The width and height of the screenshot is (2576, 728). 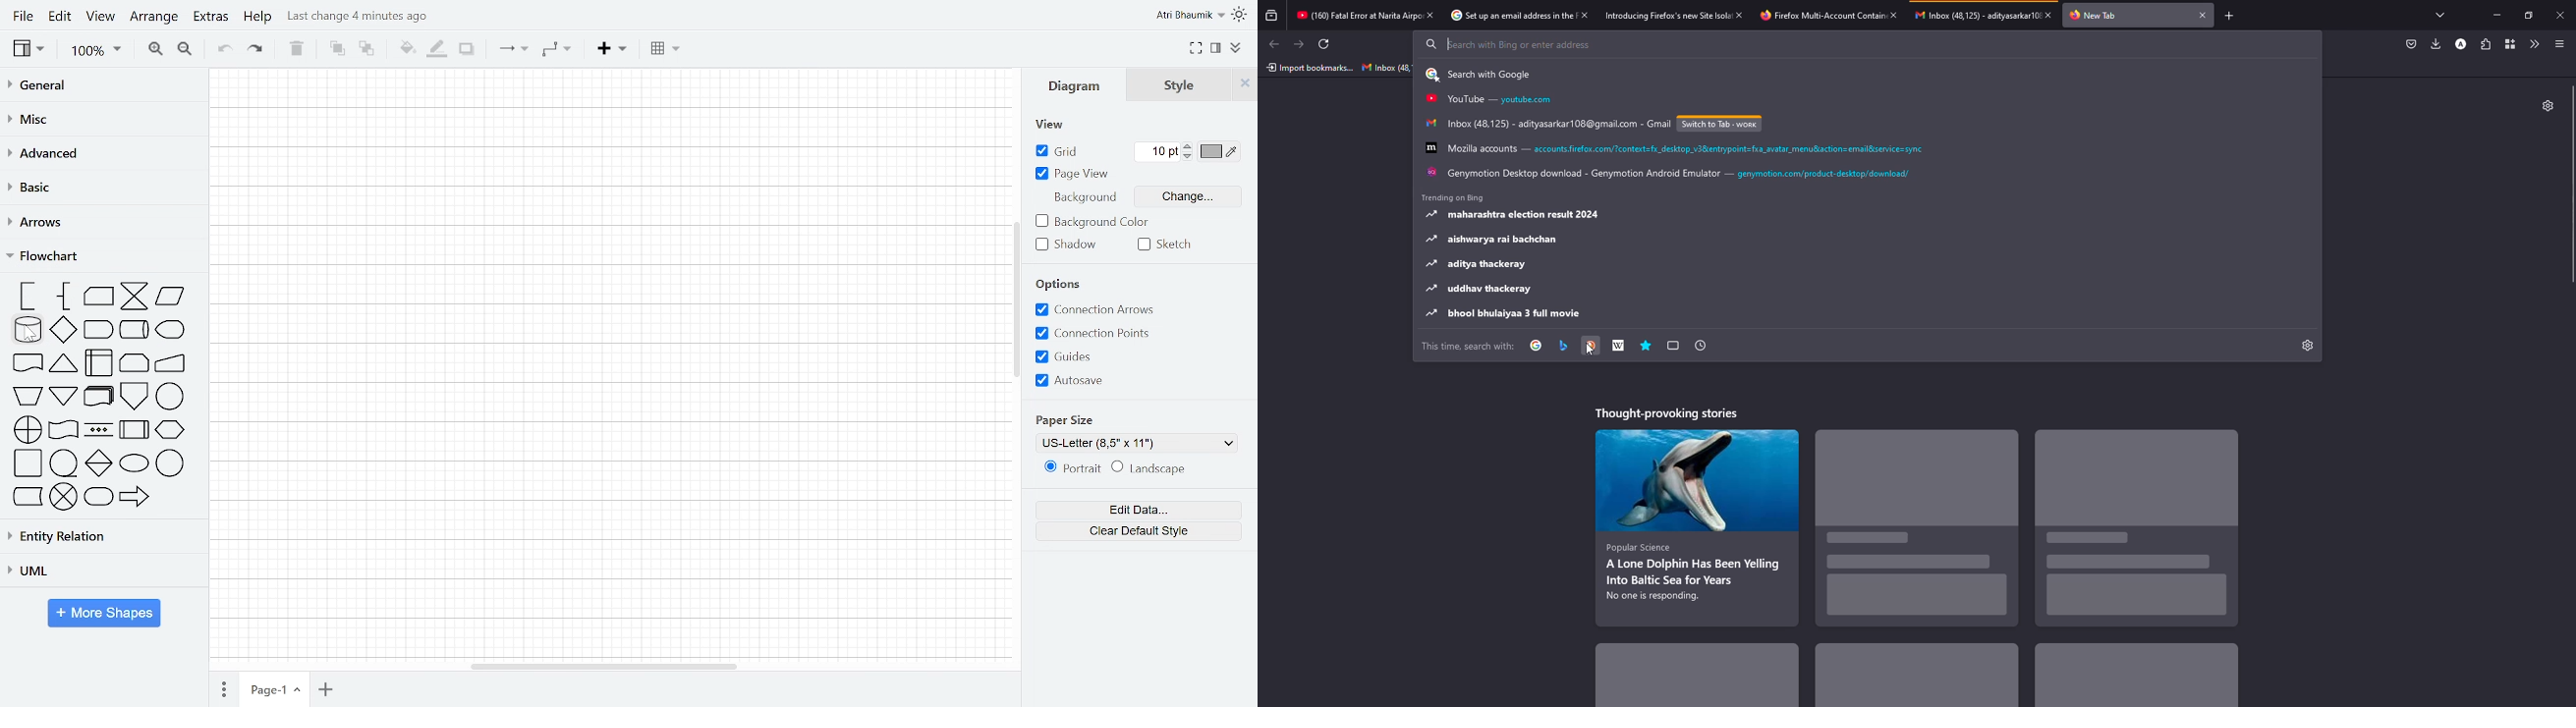 I want to click on extensions, so click(x=2485, y=44).